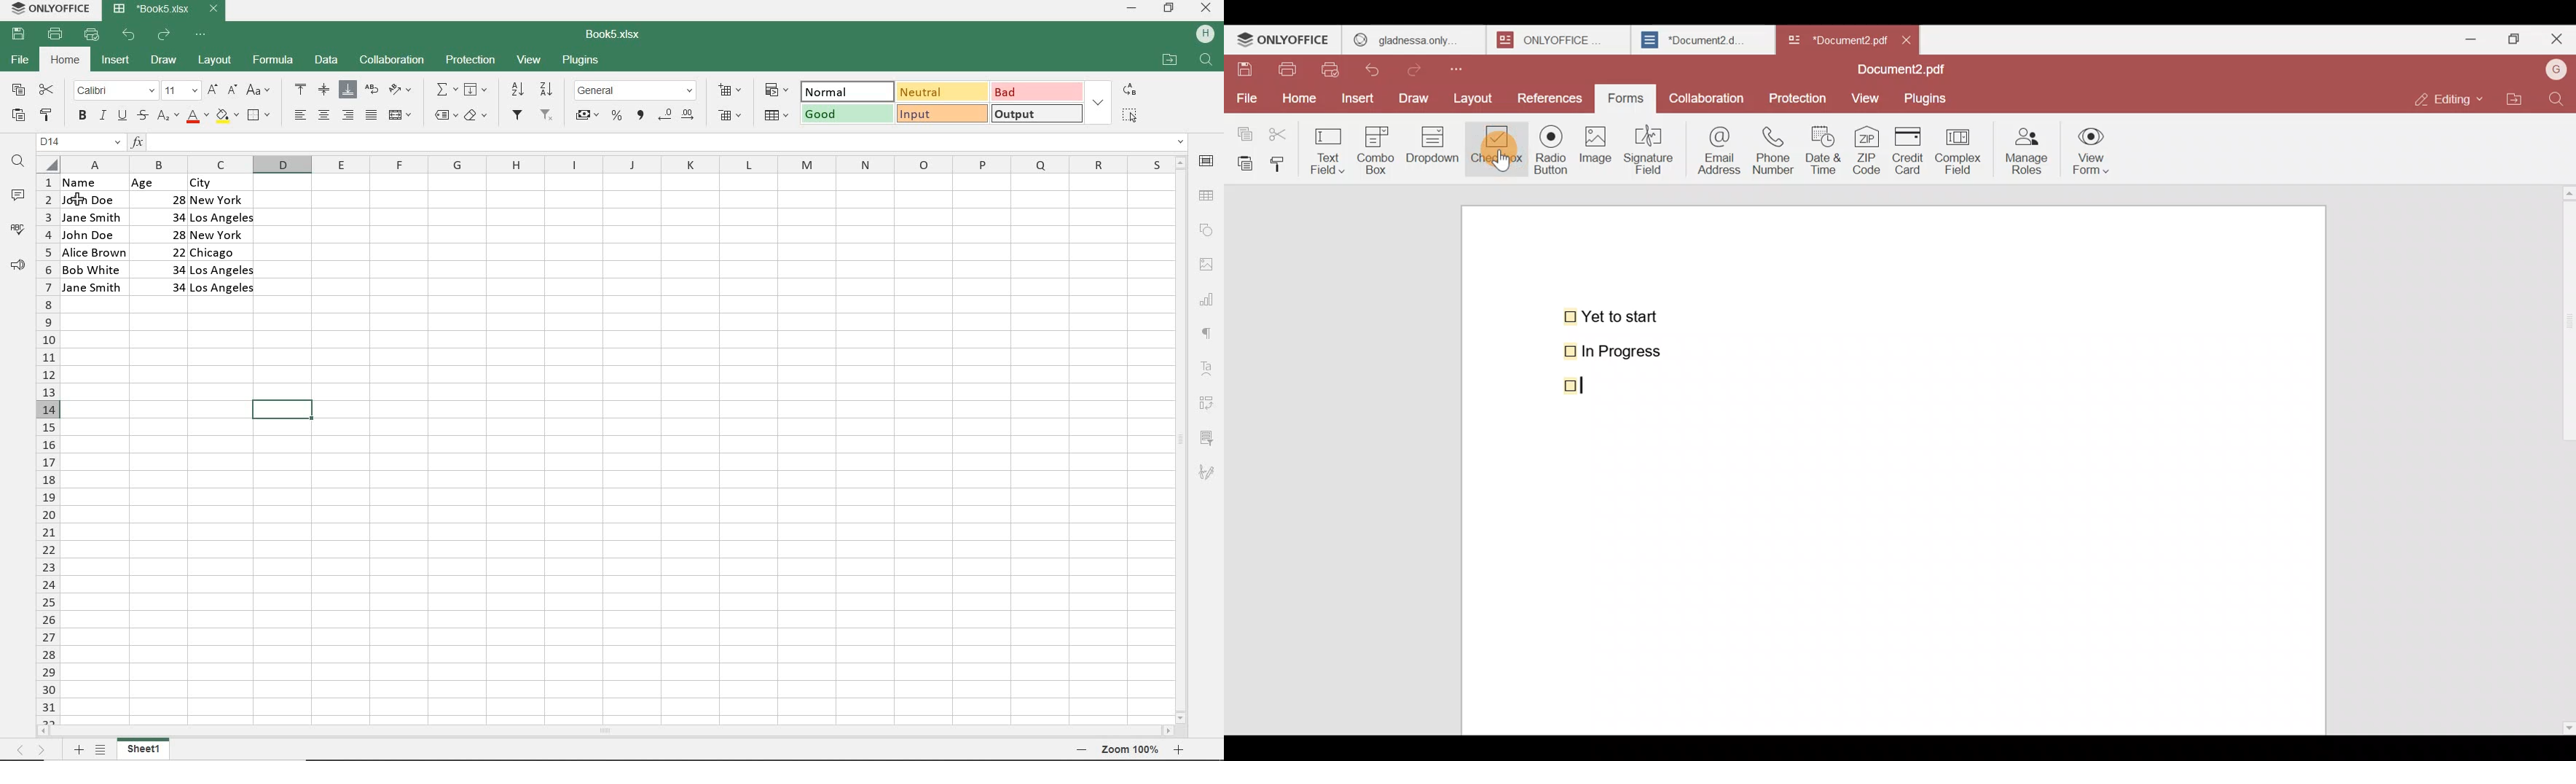 This screenshot has width=2576, height=784. I want to click on DOCUMENT NAME, so click(619, 35).